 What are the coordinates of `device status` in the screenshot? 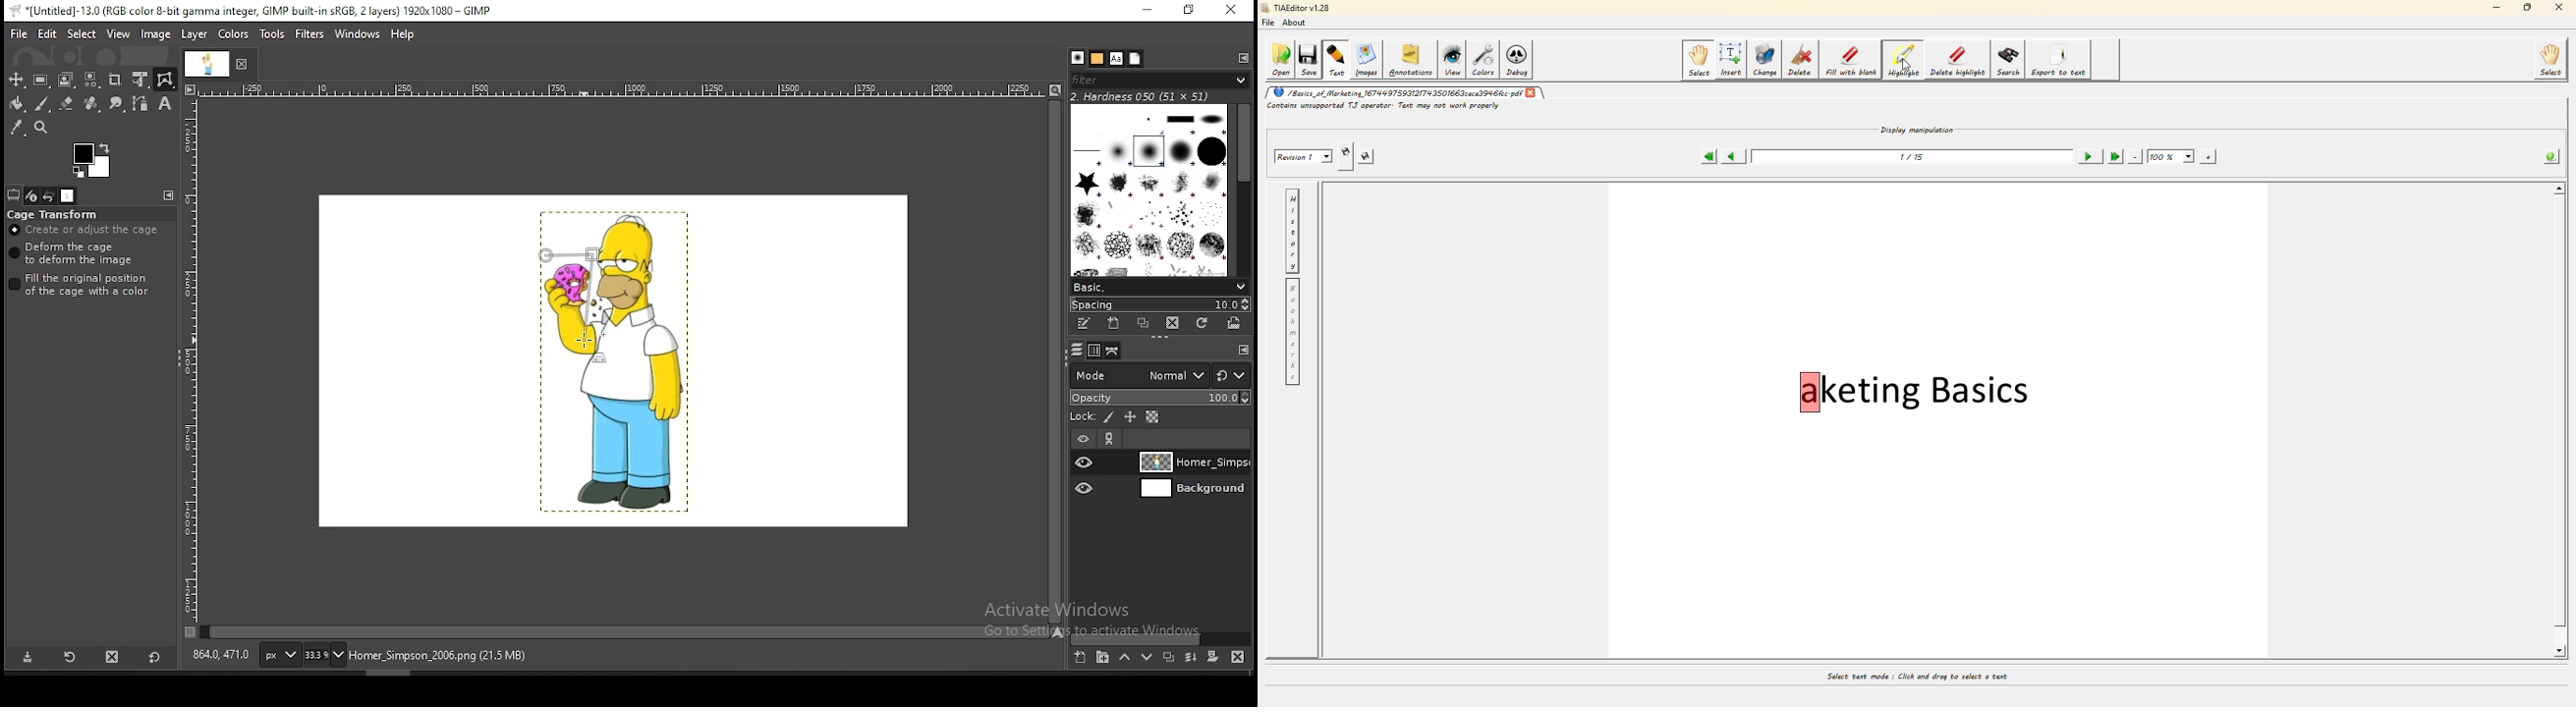 It's located at (30, 195).